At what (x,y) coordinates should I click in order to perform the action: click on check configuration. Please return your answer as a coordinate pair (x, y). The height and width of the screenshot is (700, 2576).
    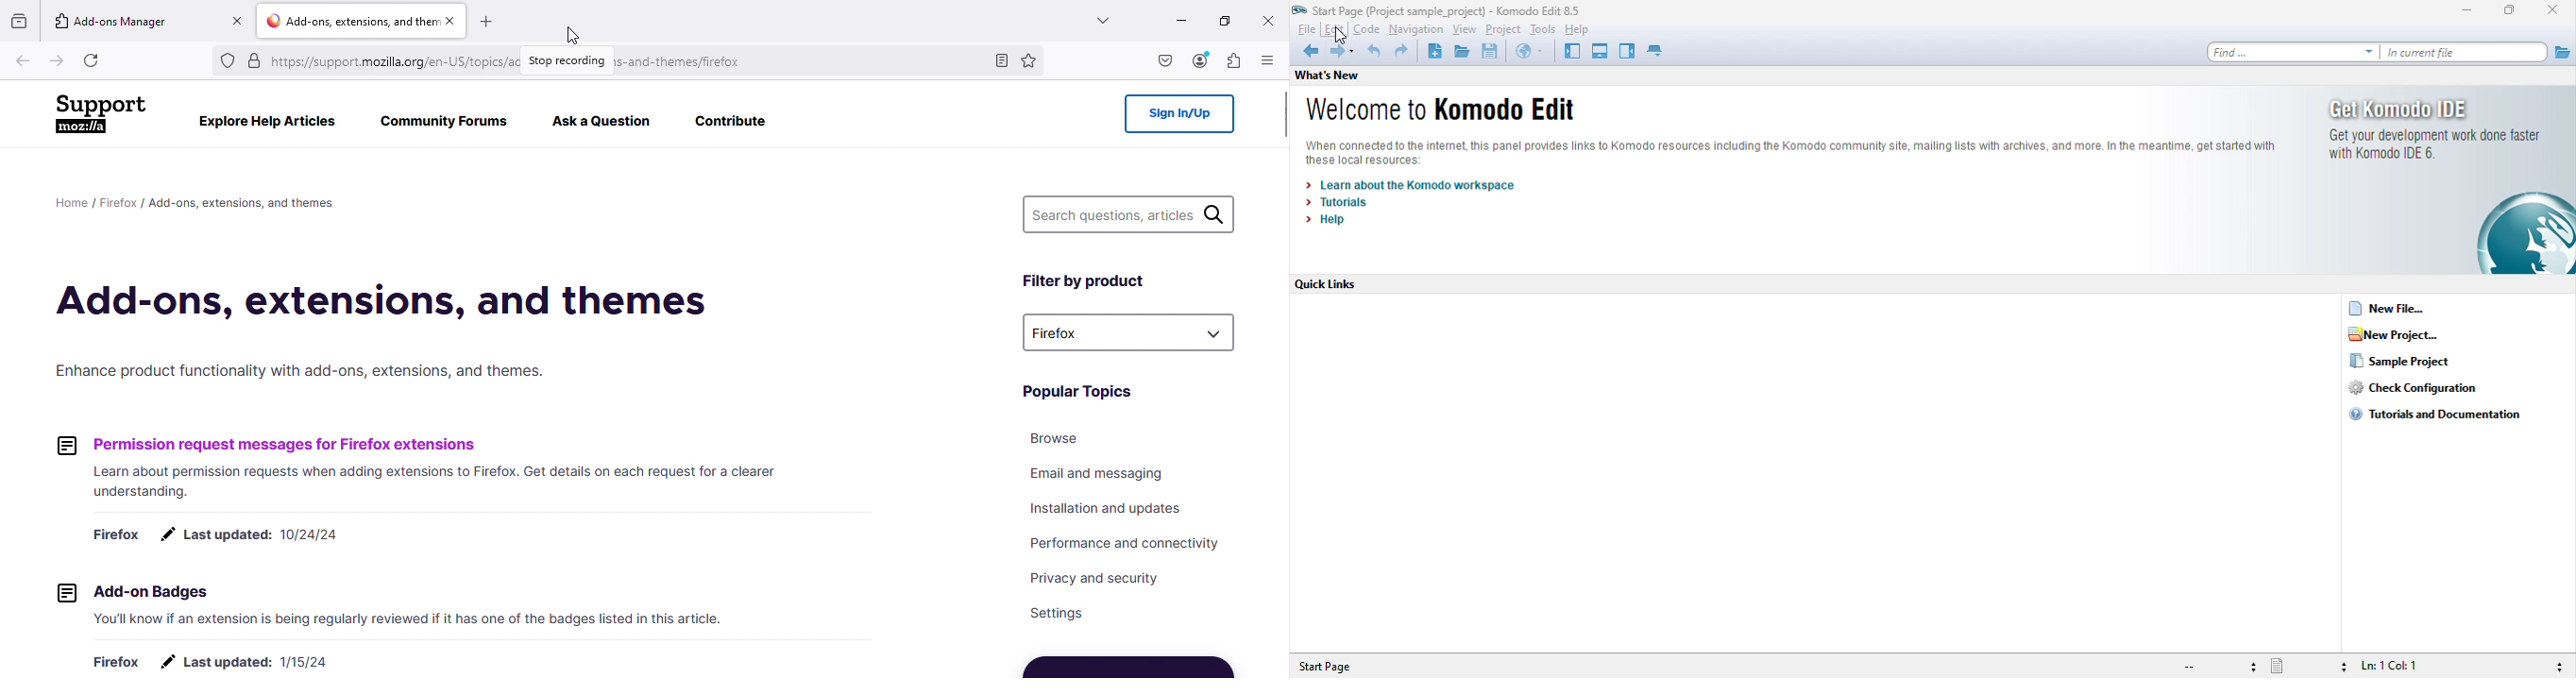
    Looking at the image, I should click on (2422, 389).